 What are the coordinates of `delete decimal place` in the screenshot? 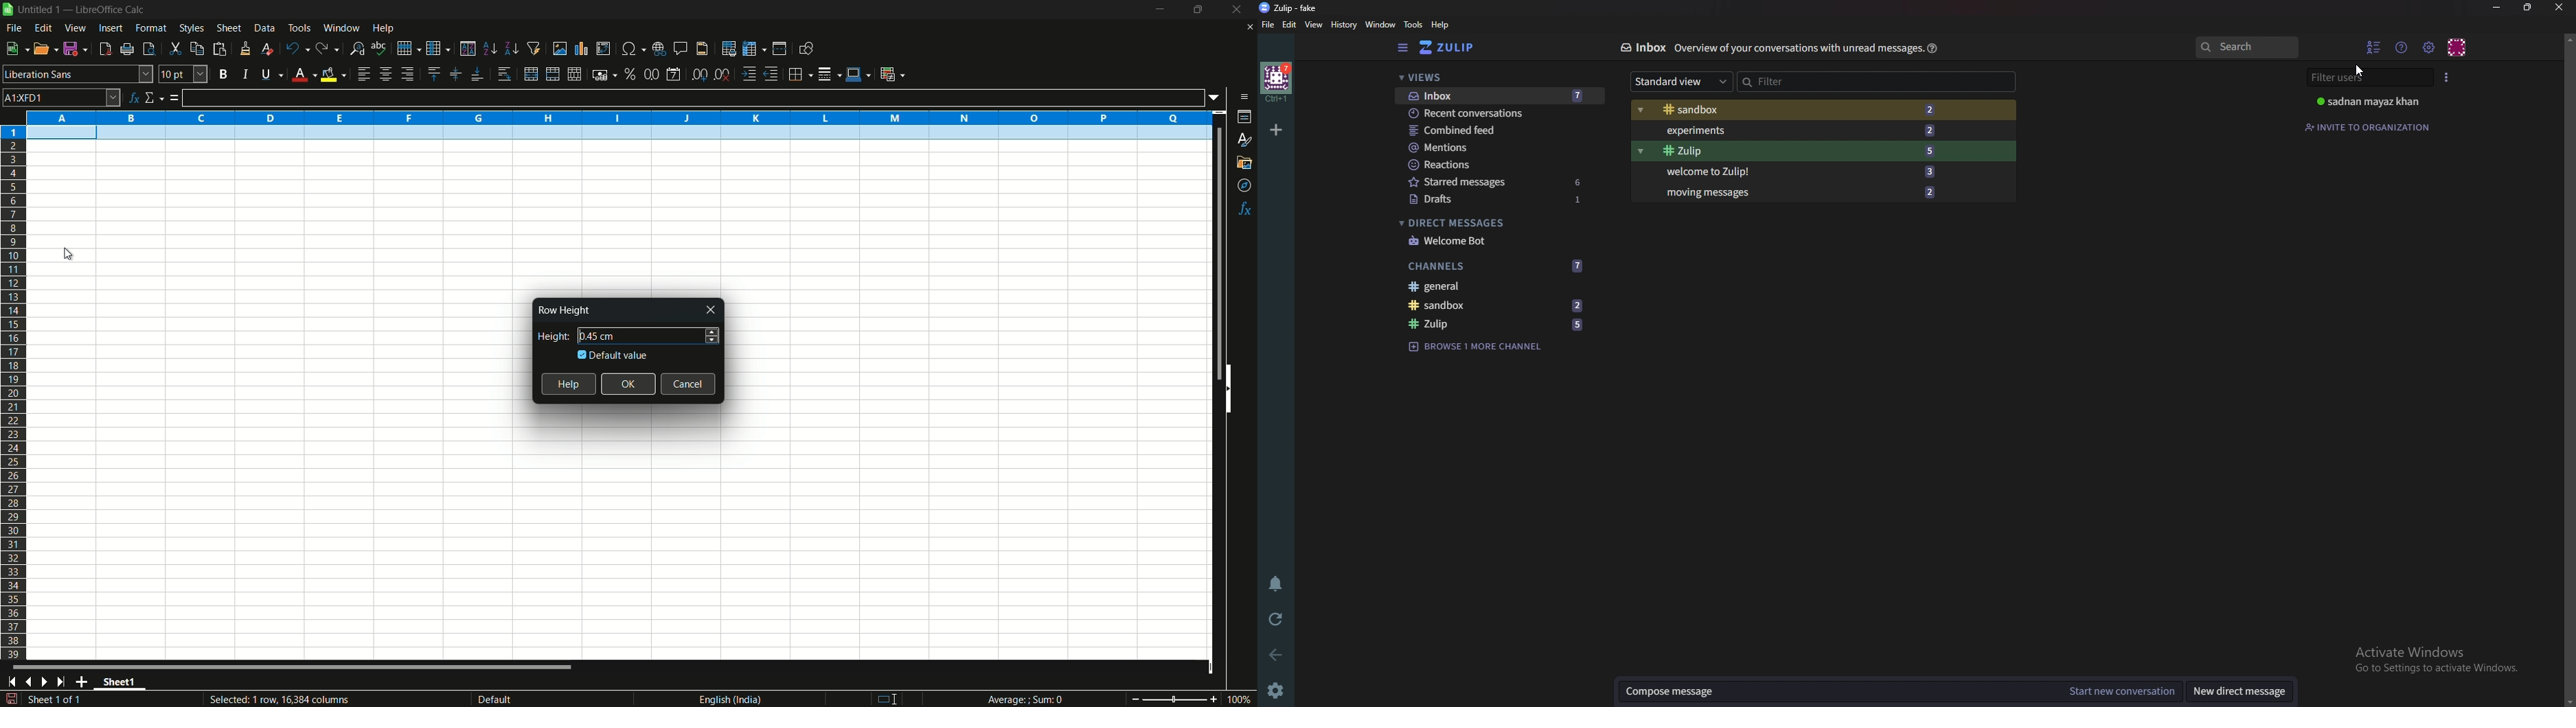 It's located at (723, 75).